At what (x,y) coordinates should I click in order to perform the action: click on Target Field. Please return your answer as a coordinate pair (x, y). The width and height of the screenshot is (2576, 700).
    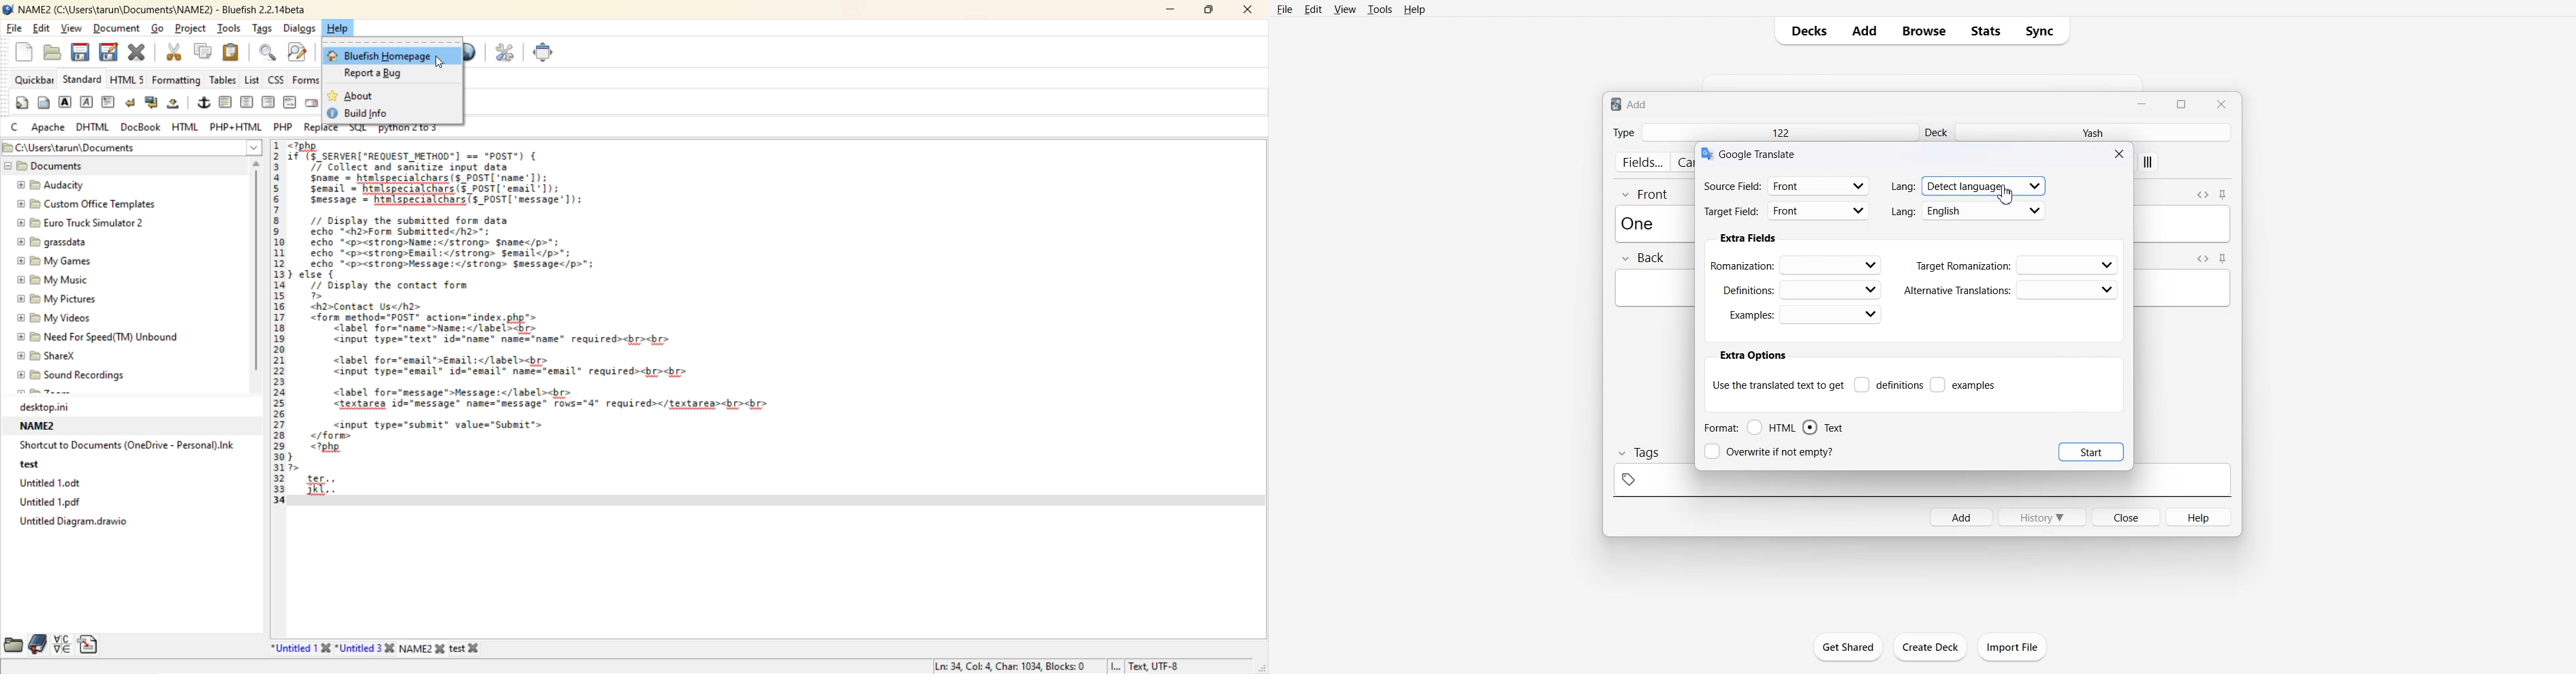
    Looking at the image, I should click on (1787, 212).